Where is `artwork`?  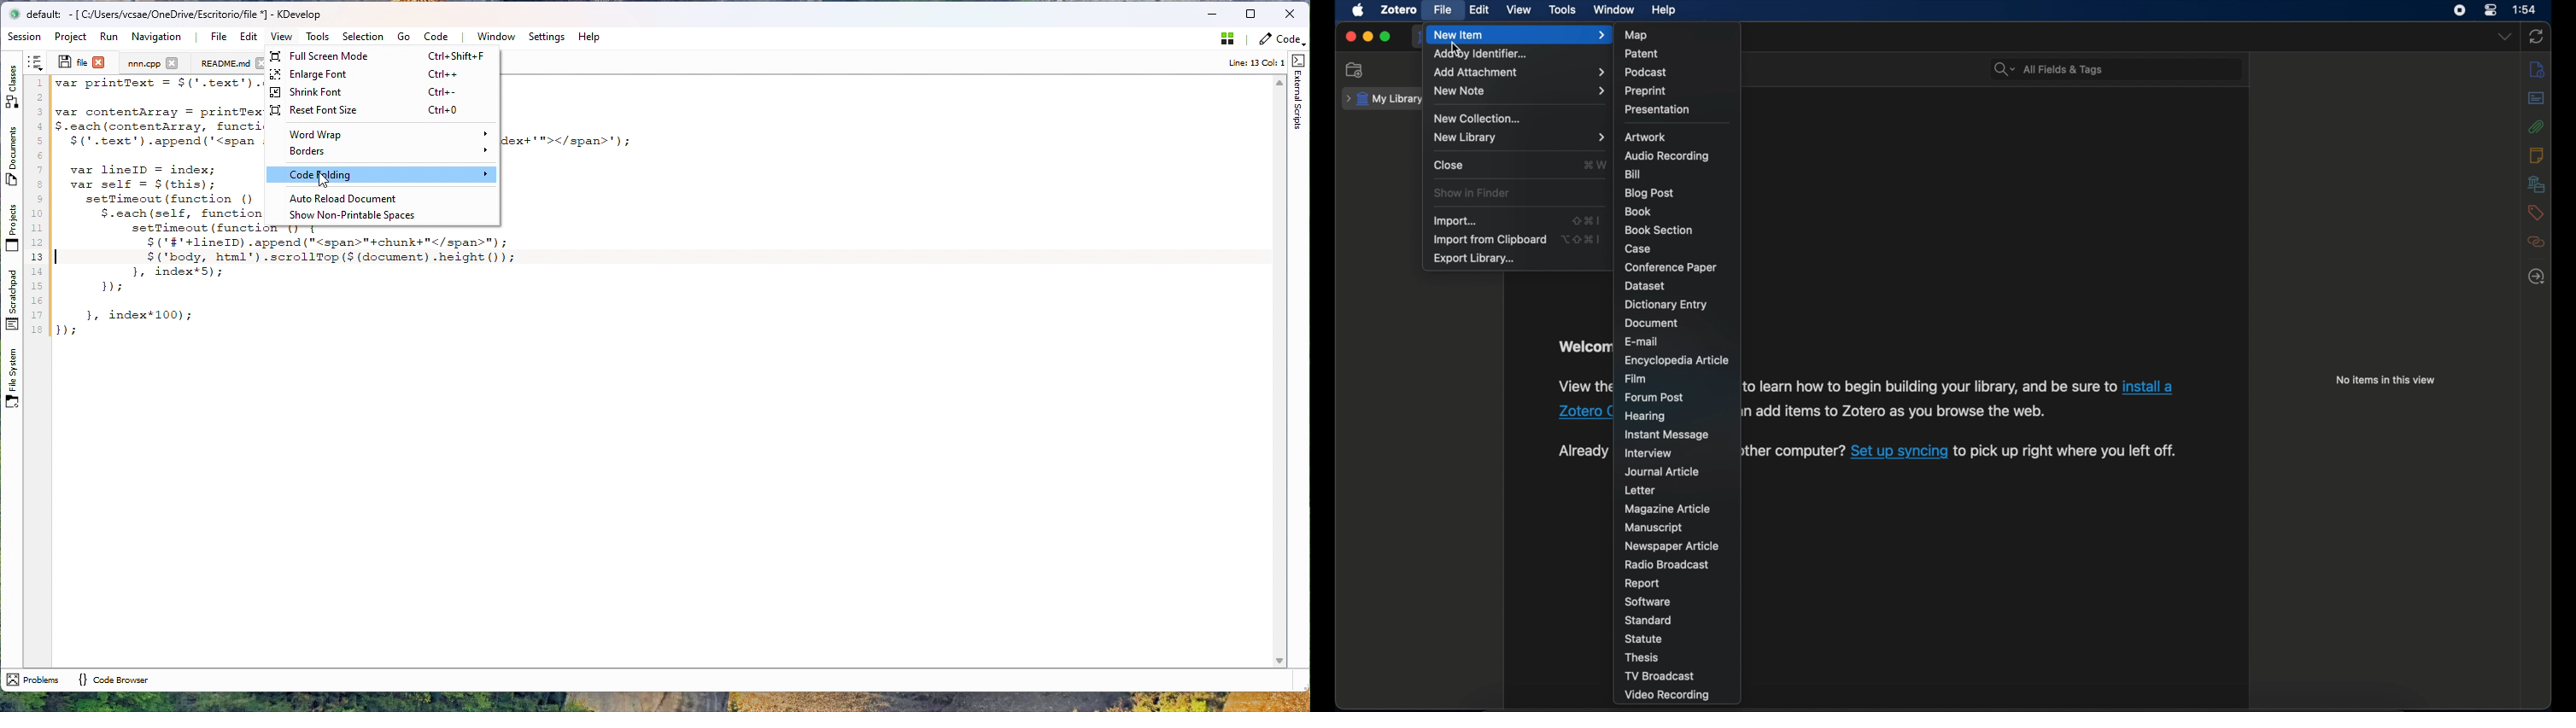
artwork is located at coordinates (1647, 136).